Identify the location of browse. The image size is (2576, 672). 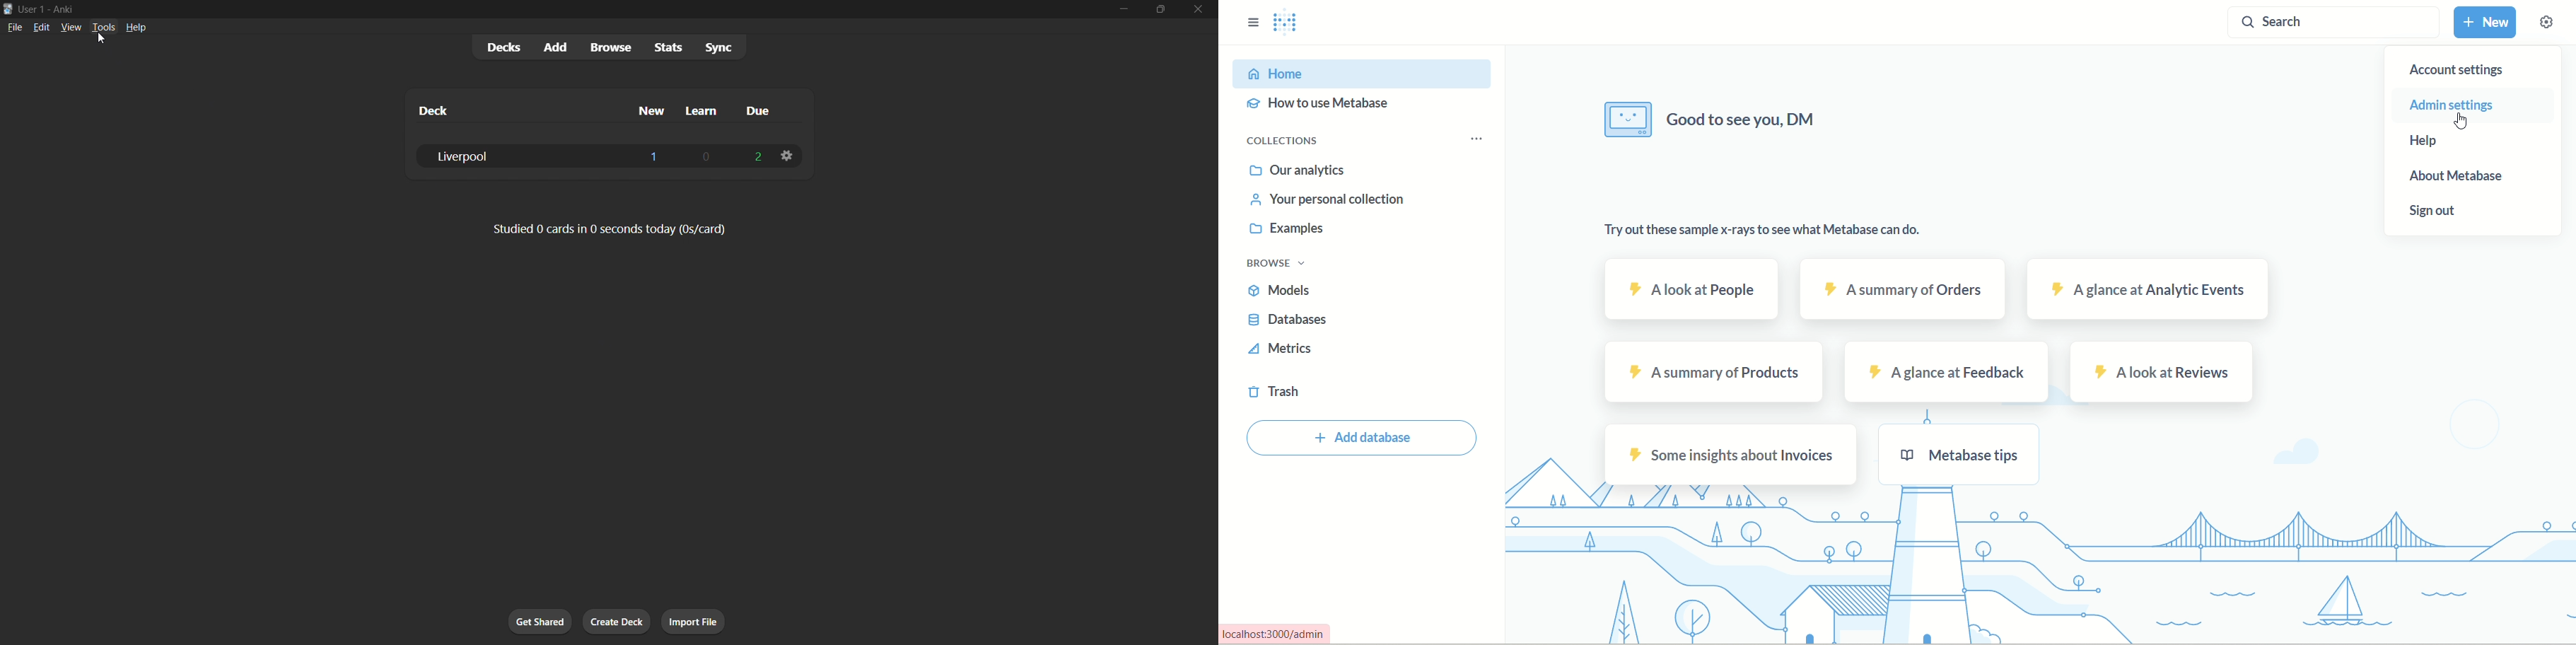
(609, 47).